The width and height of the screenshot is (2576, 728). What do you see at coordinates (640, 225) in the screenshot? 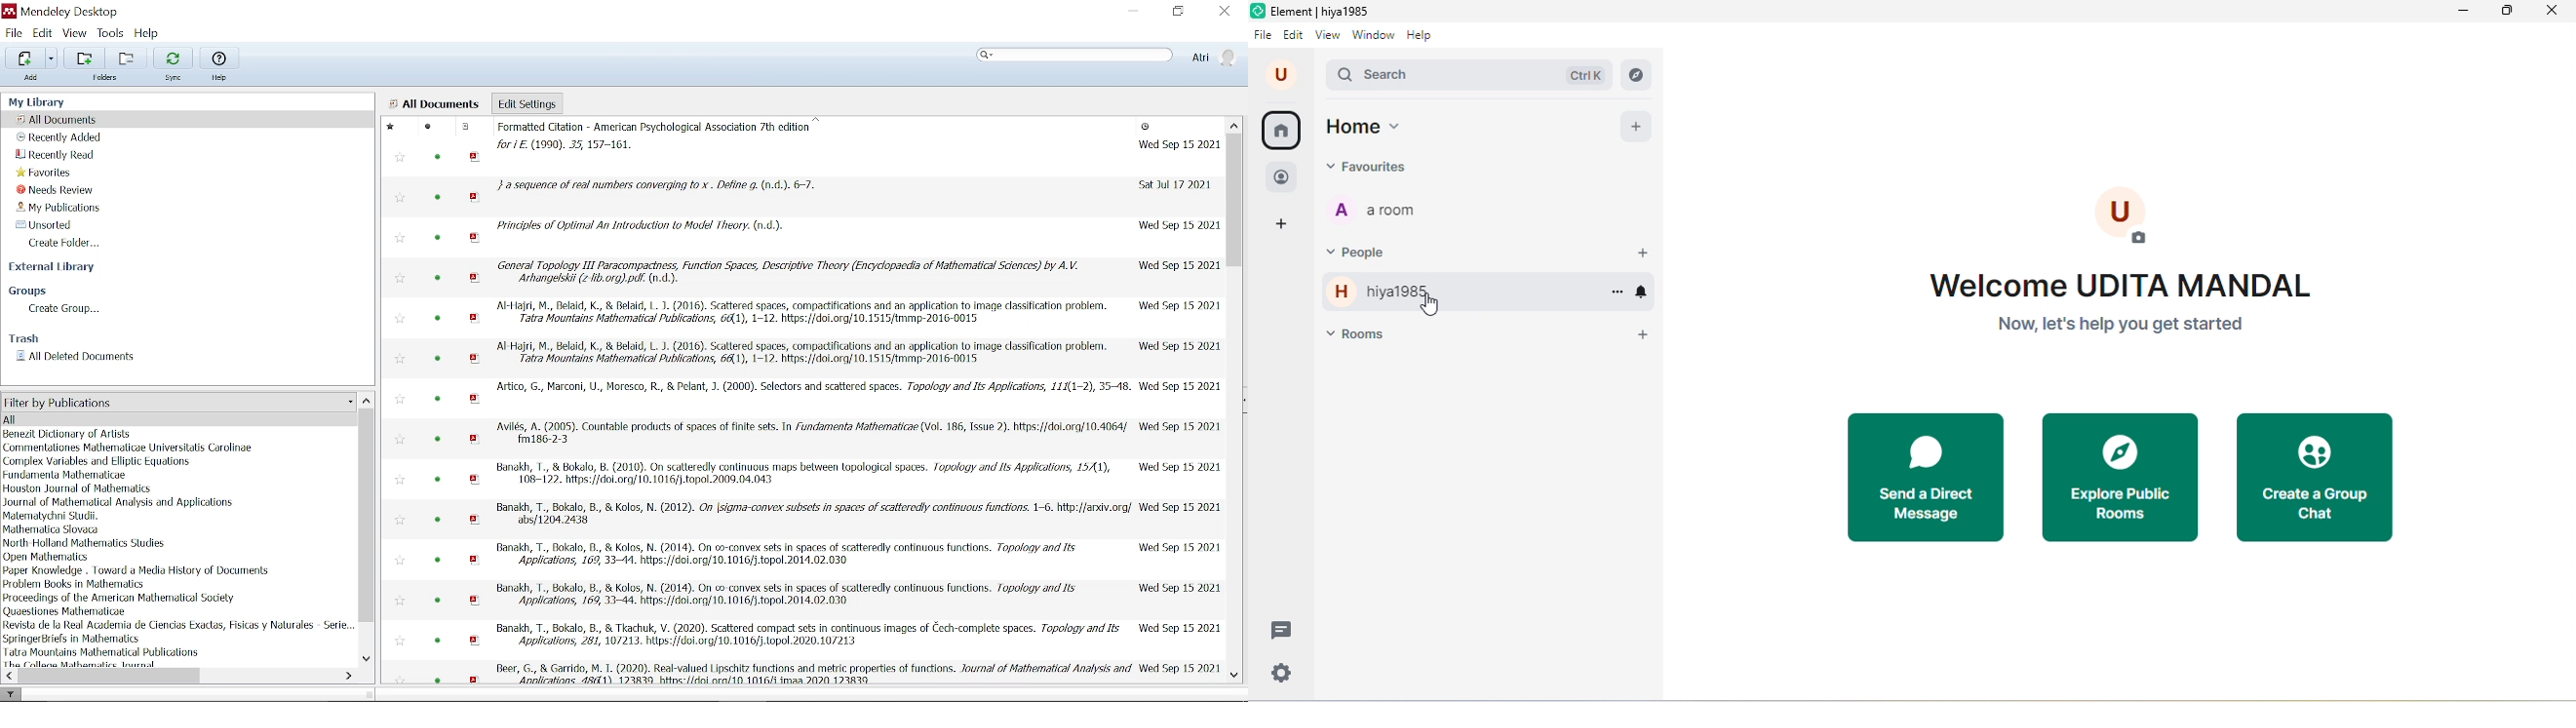
I see `citation` at bounding box center [640, 225].